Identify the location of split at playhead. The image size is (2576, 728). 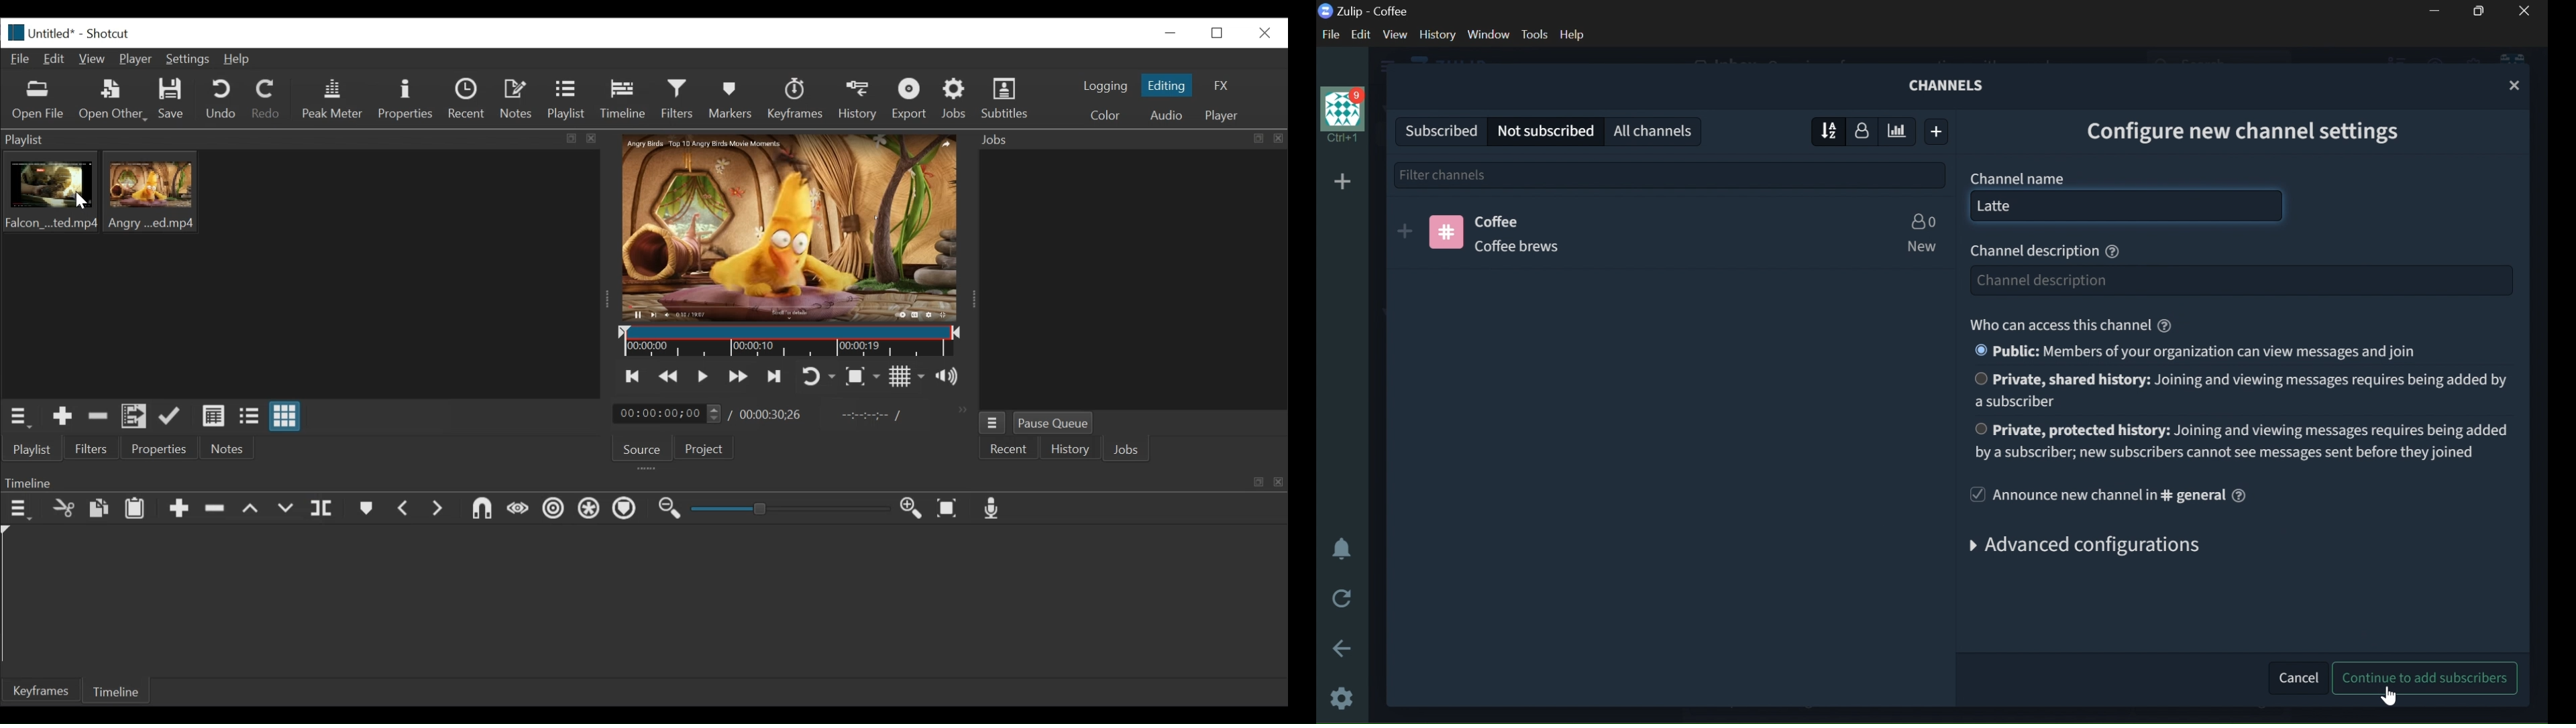
(323, 509).